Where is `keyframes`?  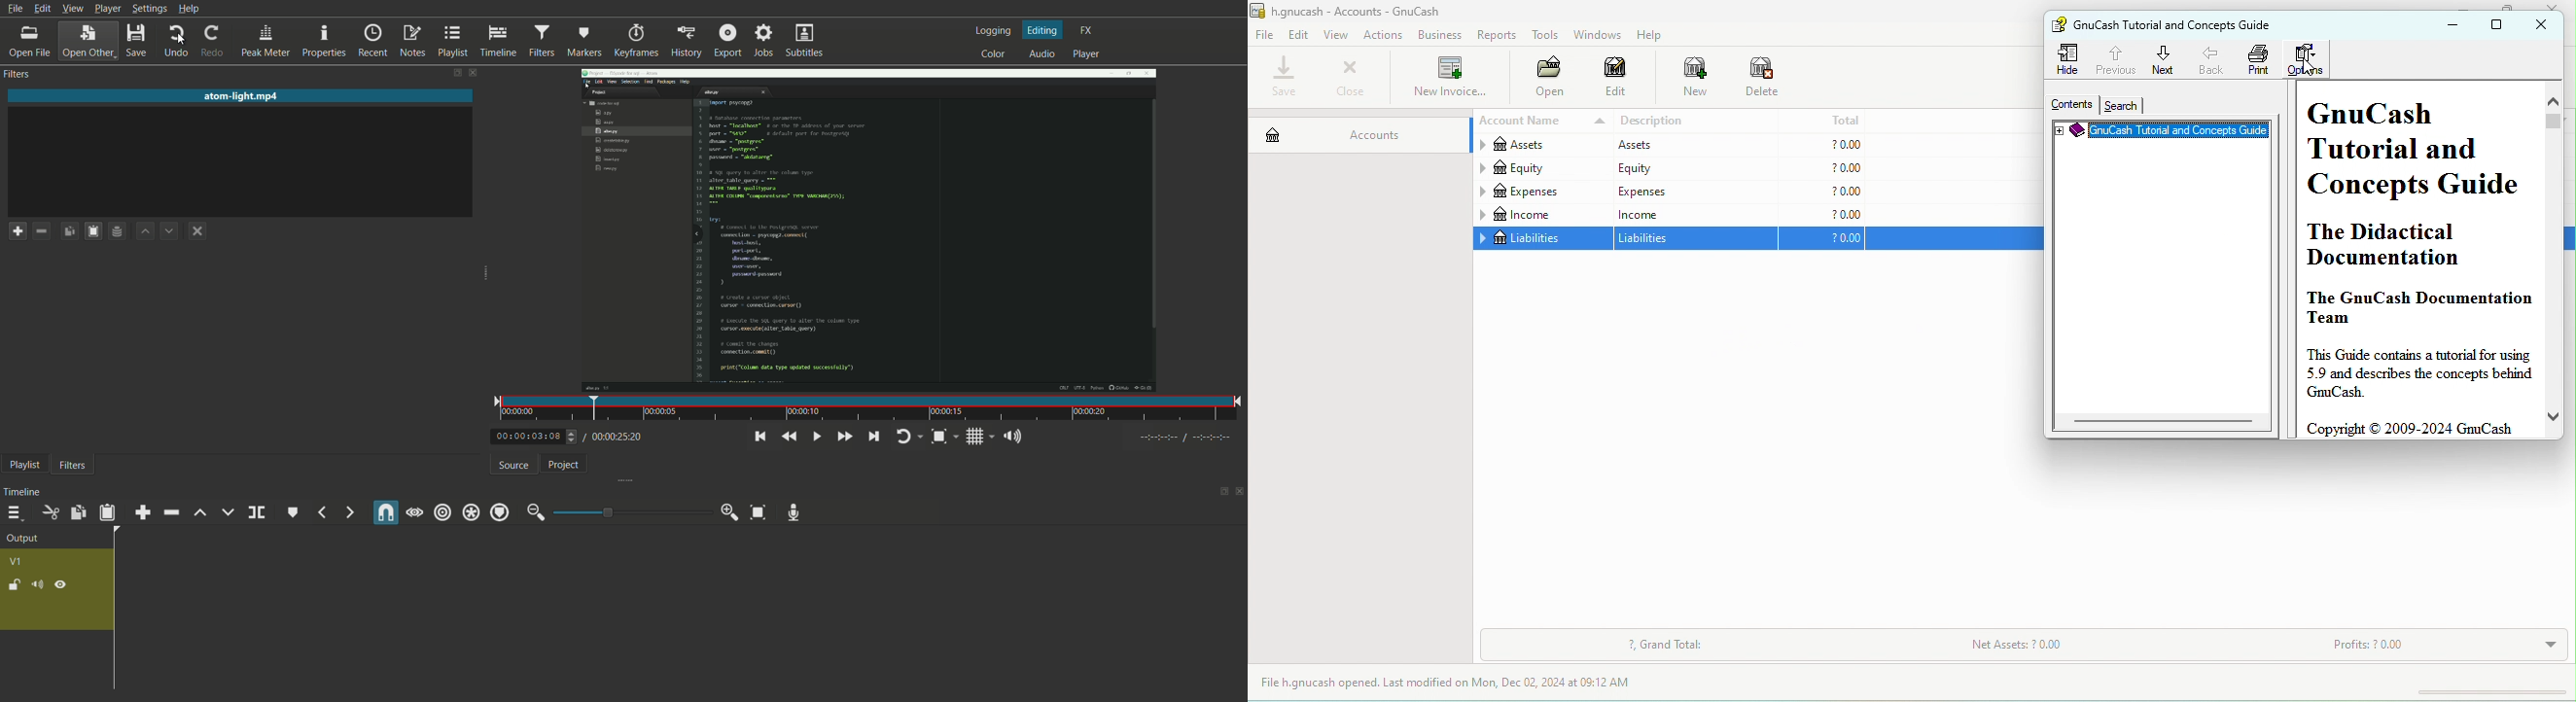 keyframes is located at coordinates (637, 40).